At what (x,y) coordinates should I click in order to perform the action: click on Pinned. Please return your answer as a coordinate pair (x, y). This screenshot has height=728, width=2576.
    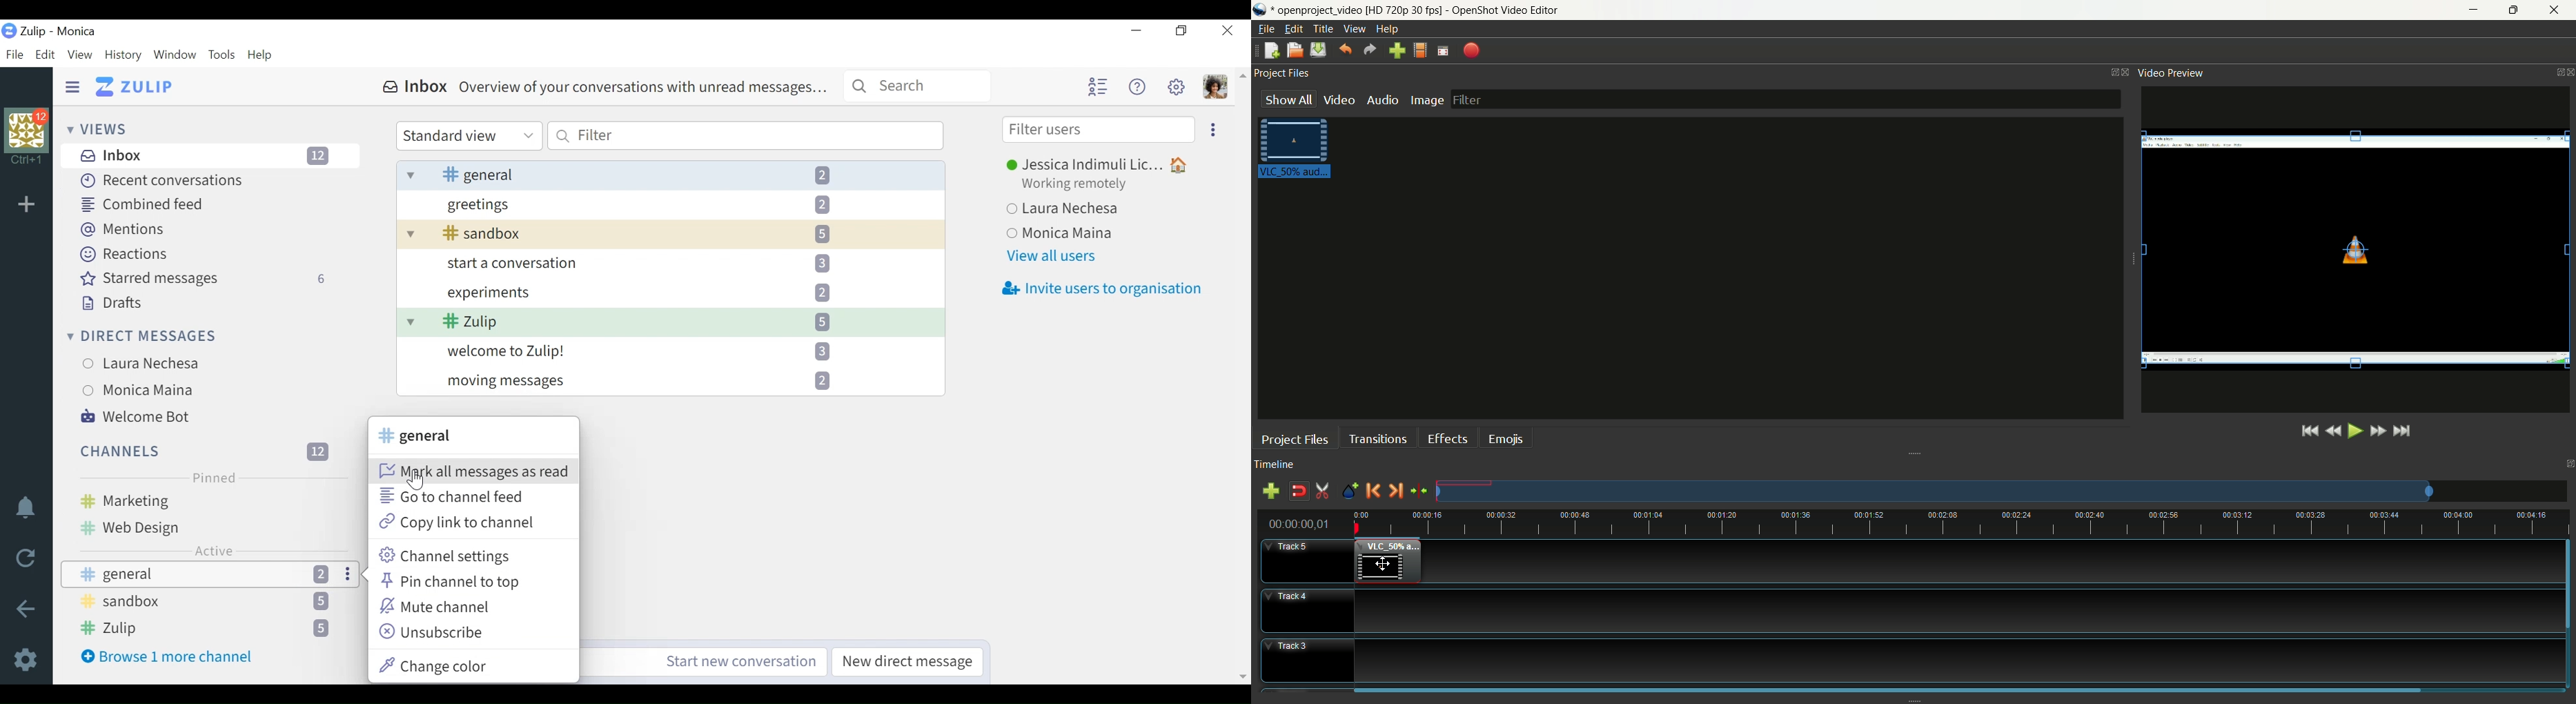
    Looking at the image, I should click on (212, 477).